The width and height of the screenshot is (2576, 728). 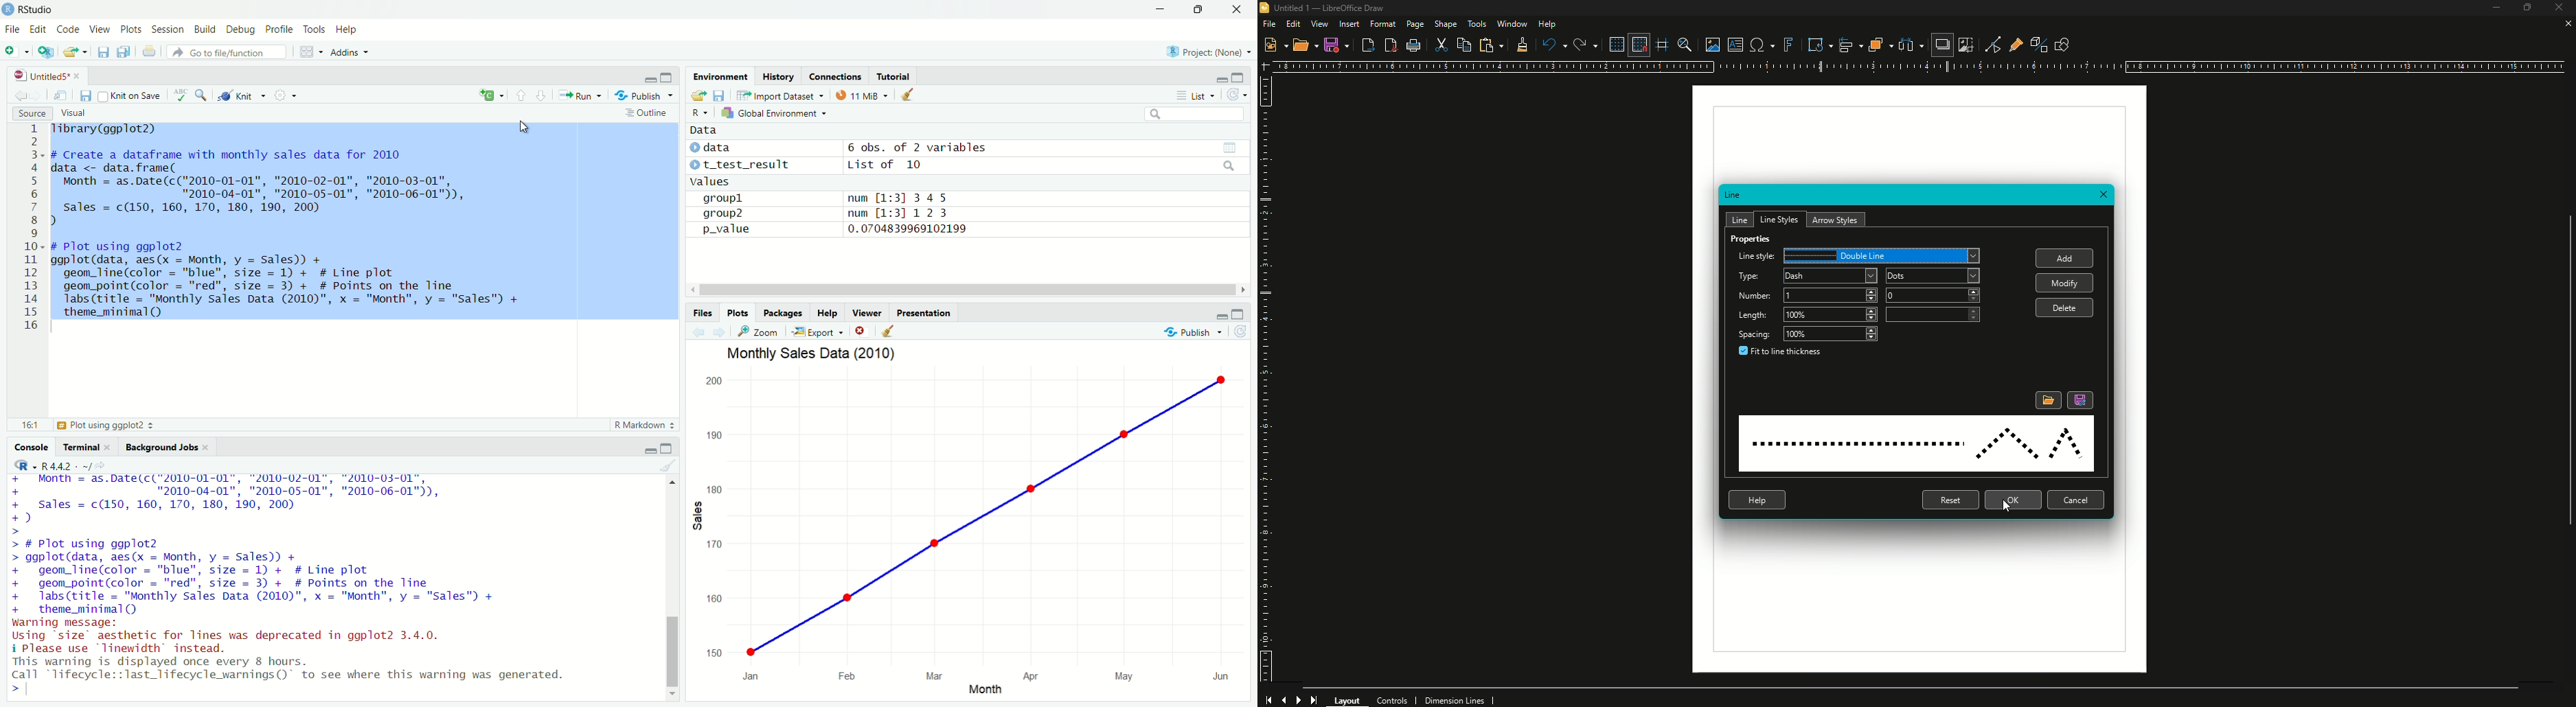 I want to click on Window, so click(x=1512, y=23).